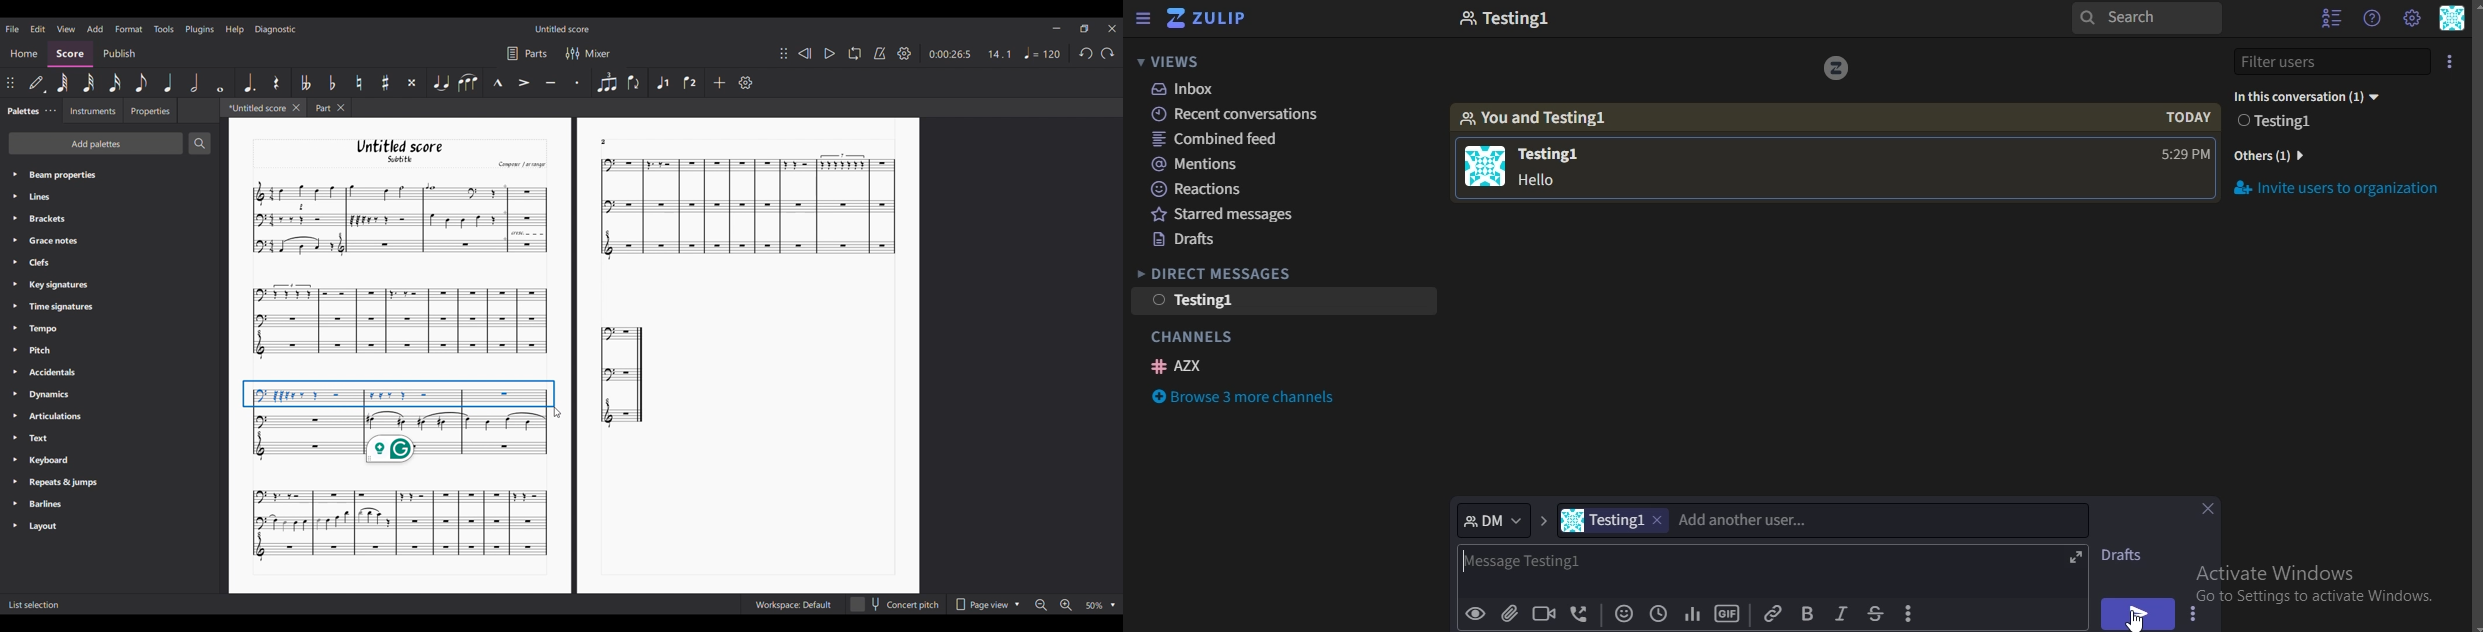 The image size is (2492, 644). I want to click on main menu, so click(2411, 18).